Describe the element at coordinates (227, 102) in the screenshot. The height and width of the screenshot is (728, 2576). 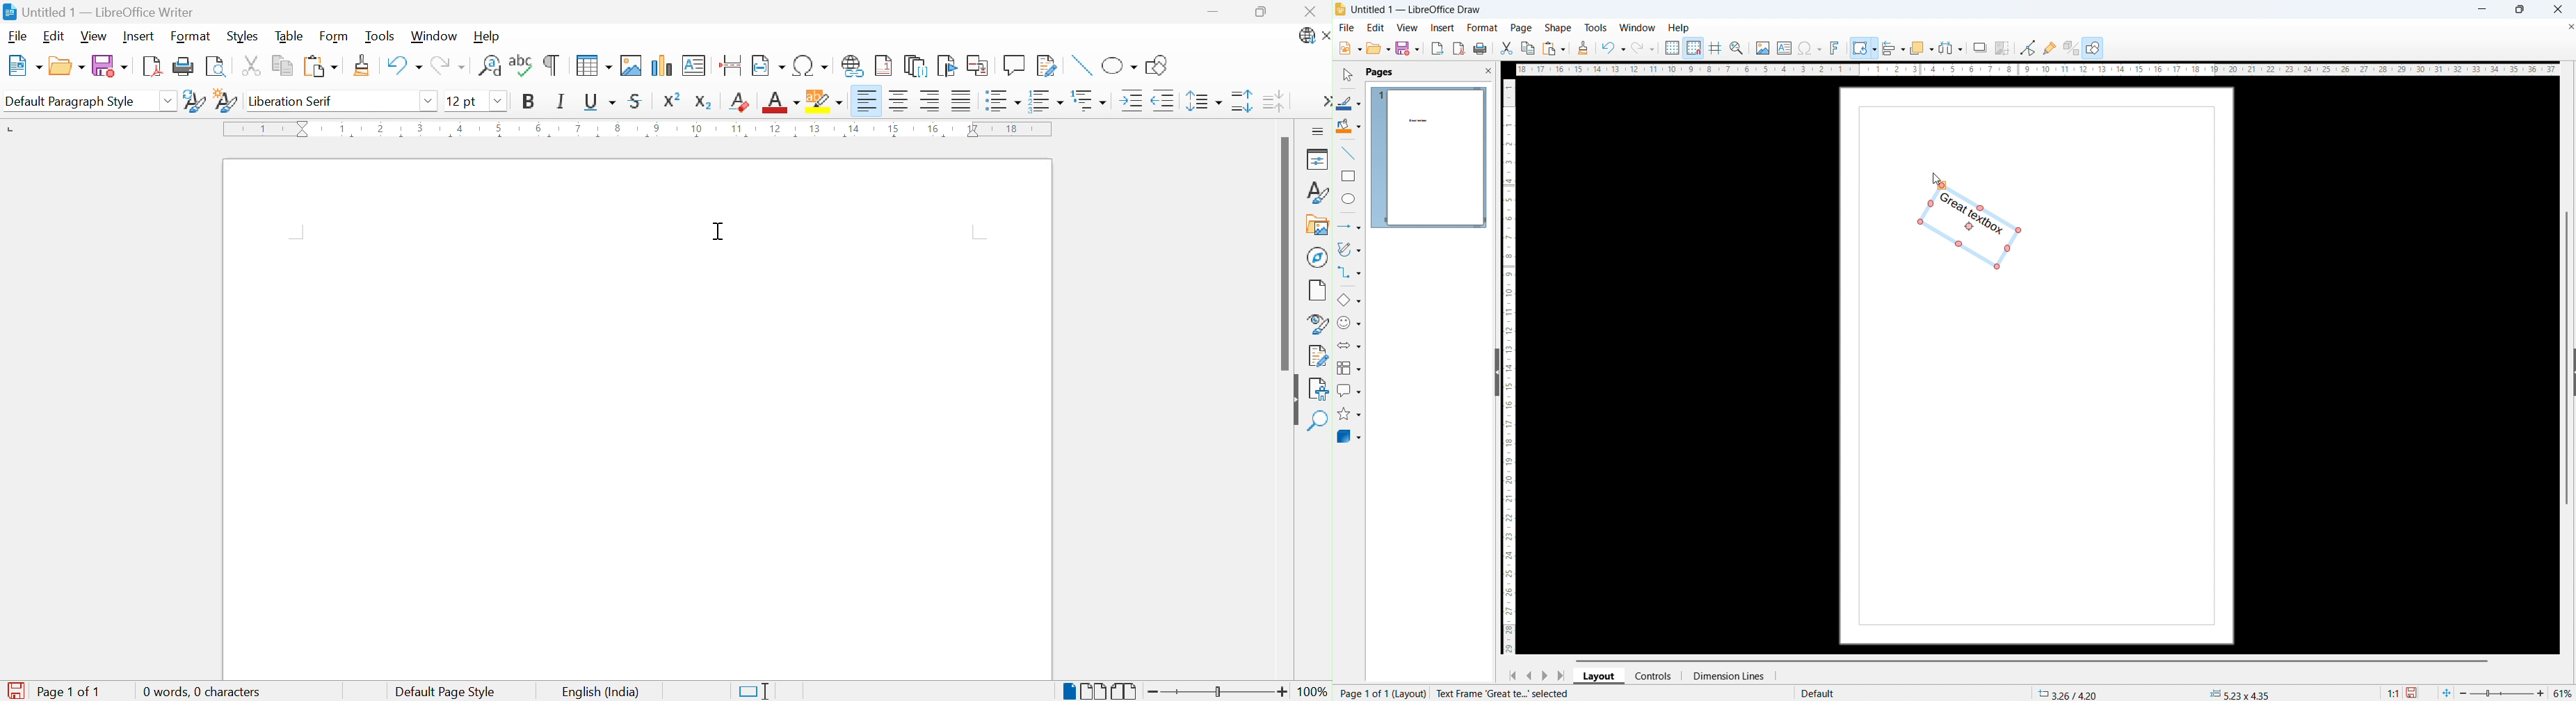
I see `New style from selection` at that location.